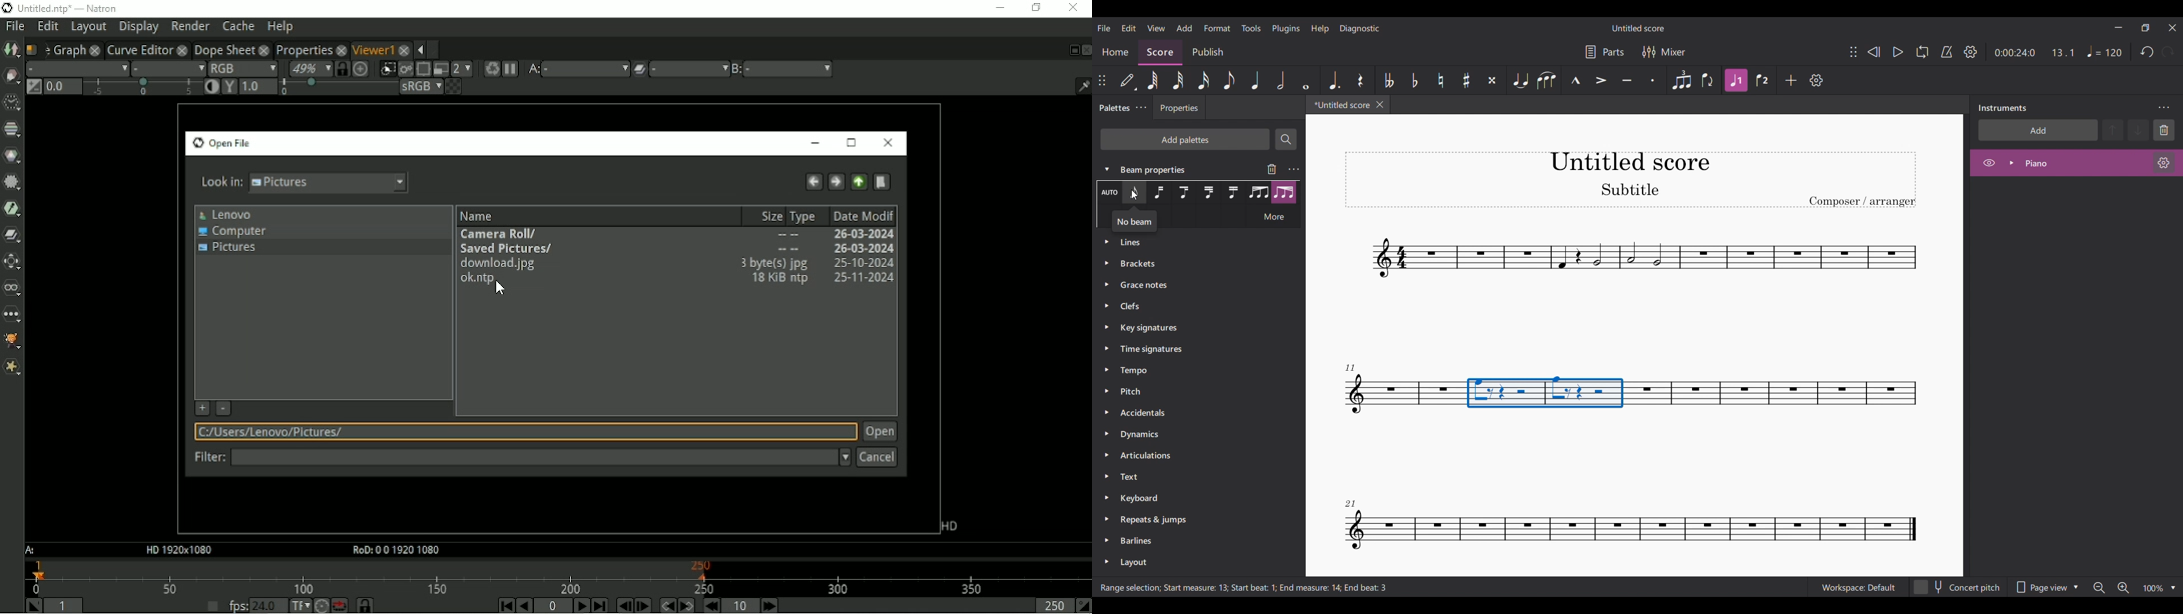 The width and height of the screenshot is (2184, 616). Describe the element at coordinates (1762, 80) in the screenshot. I see `Voice 2` at that location.